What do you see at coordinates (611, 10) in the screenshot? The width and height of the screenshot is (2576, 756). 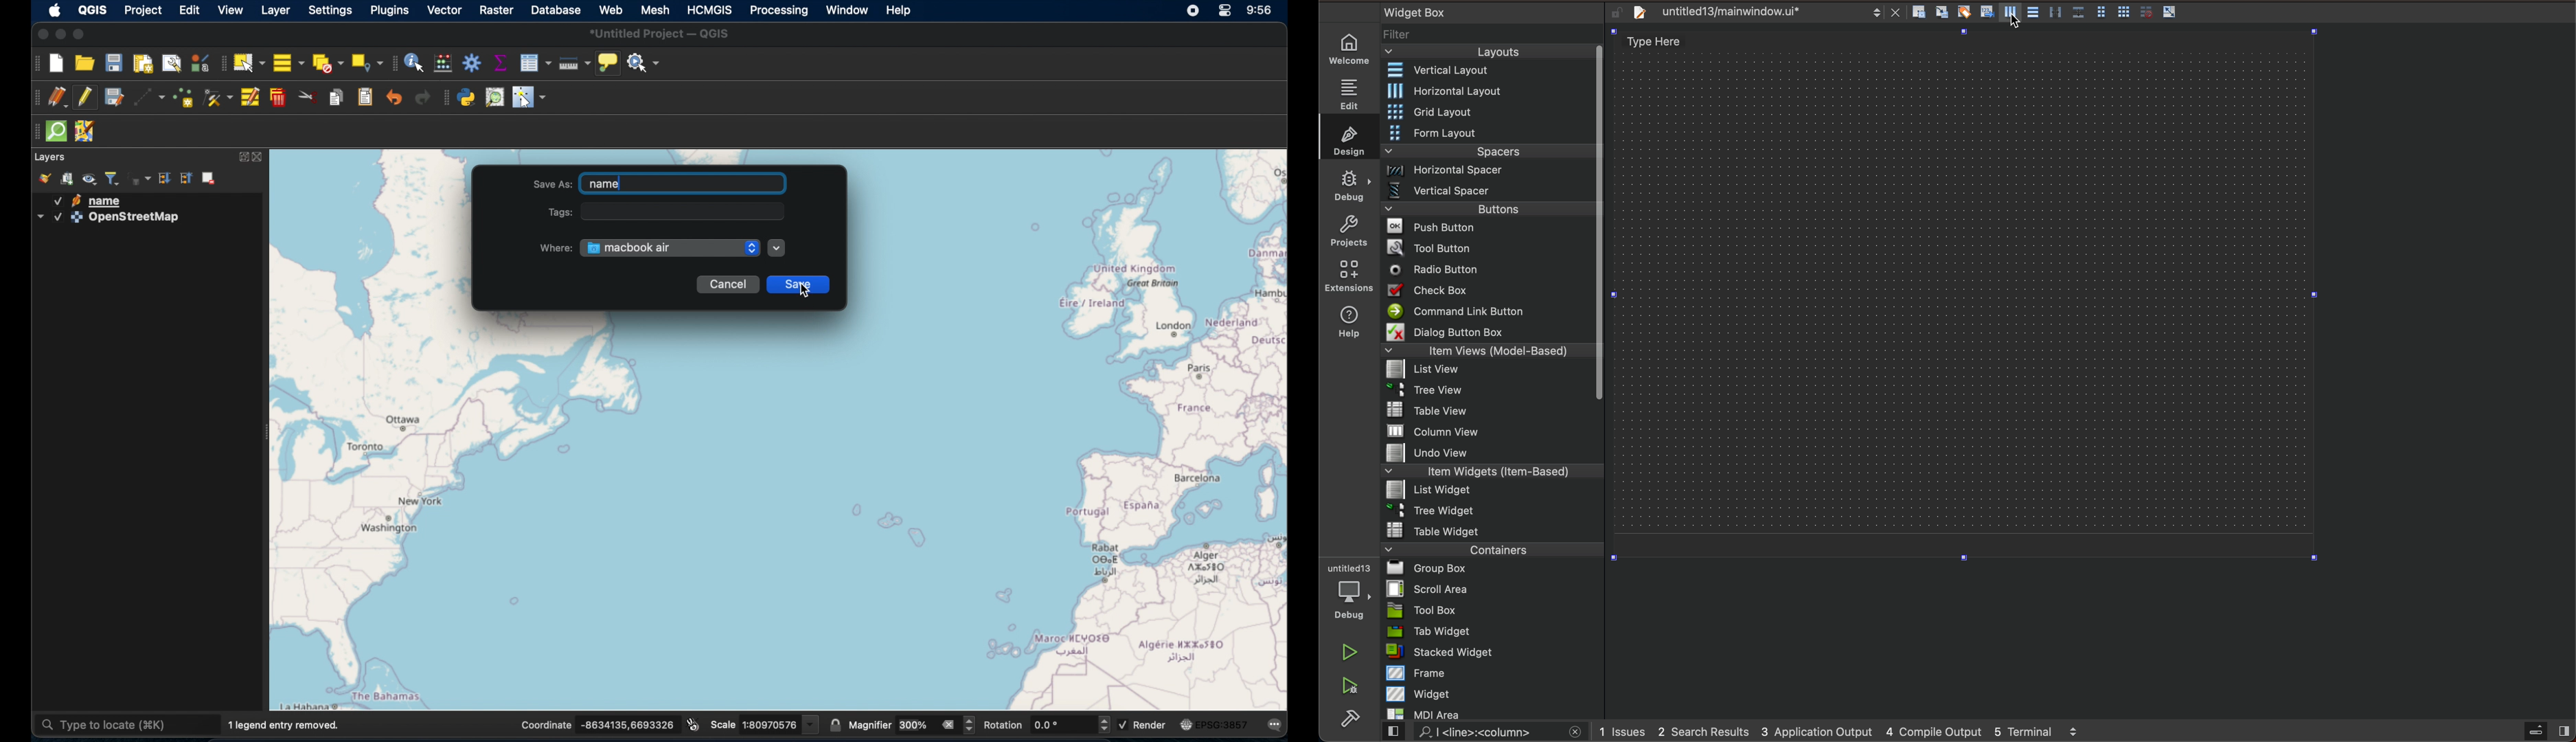 I see `web` at bounding box center [611, 10].